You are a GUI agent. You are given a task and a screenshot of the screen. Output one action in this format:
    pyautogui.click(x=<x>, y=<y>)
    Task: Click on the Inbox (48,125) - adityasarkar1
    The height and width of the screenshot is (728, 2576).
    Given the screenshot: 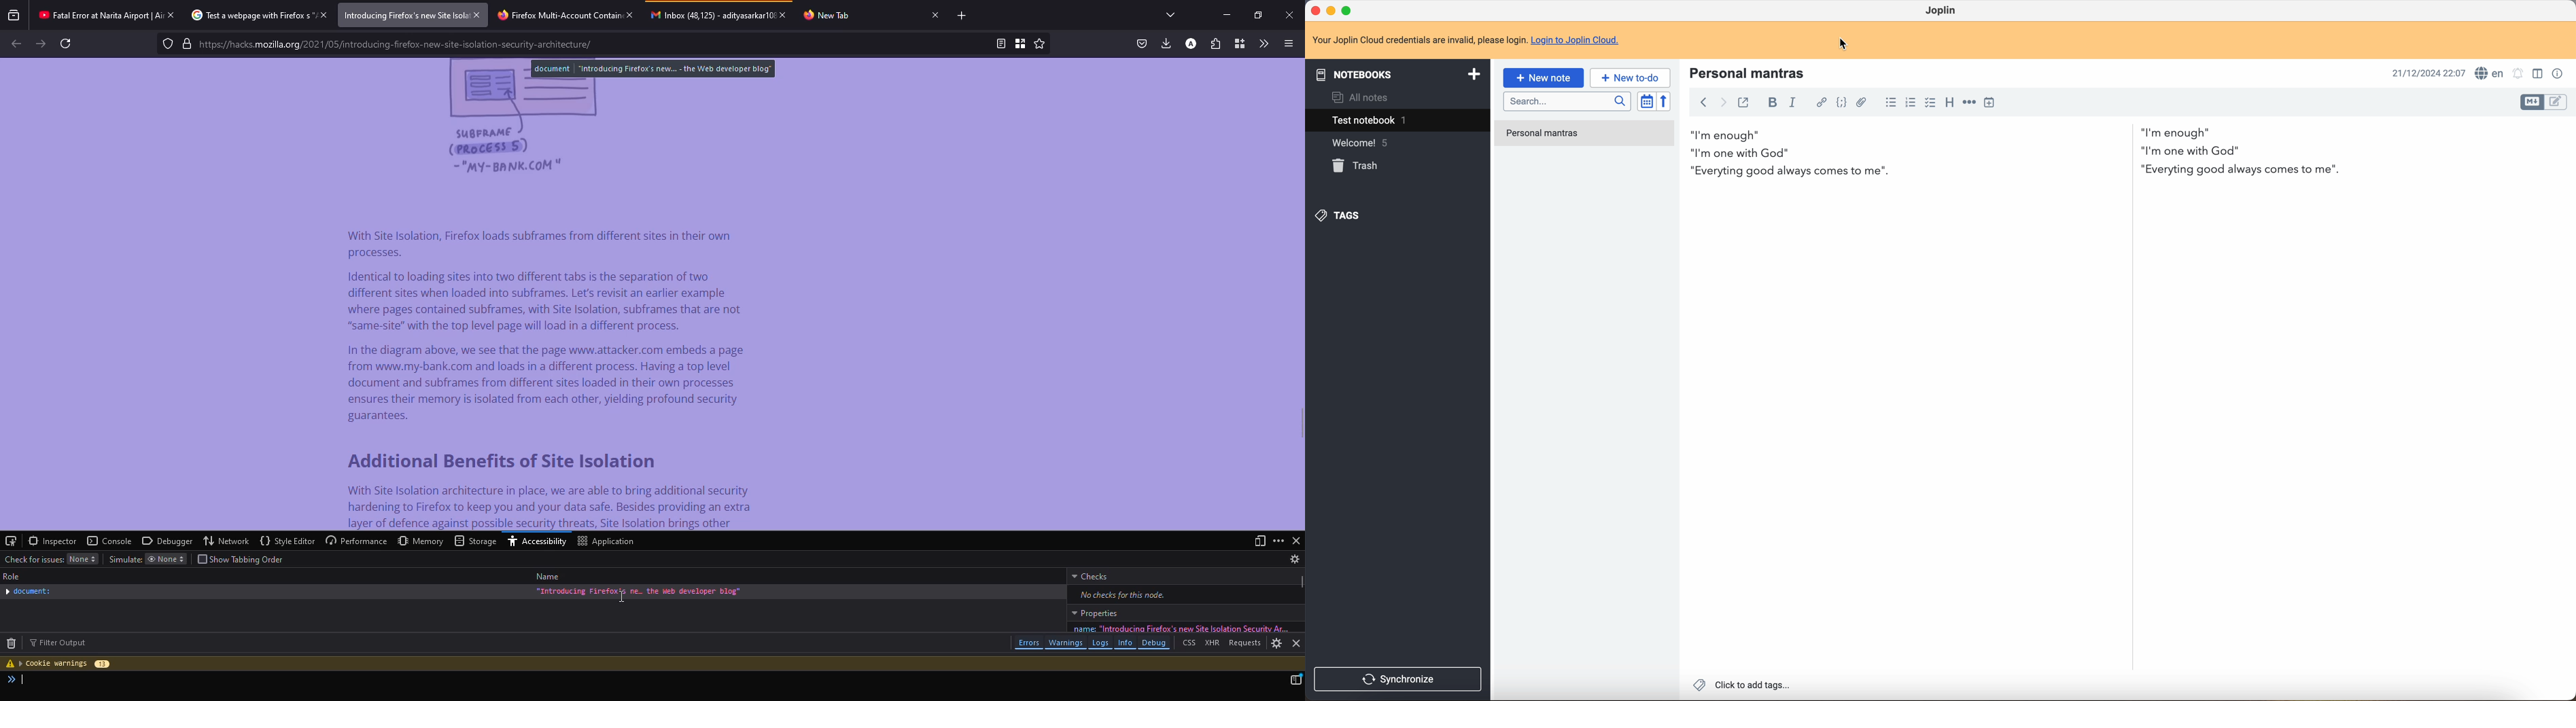 What is the action you would take?
    pyautogui.click(x=710, y=14)
    